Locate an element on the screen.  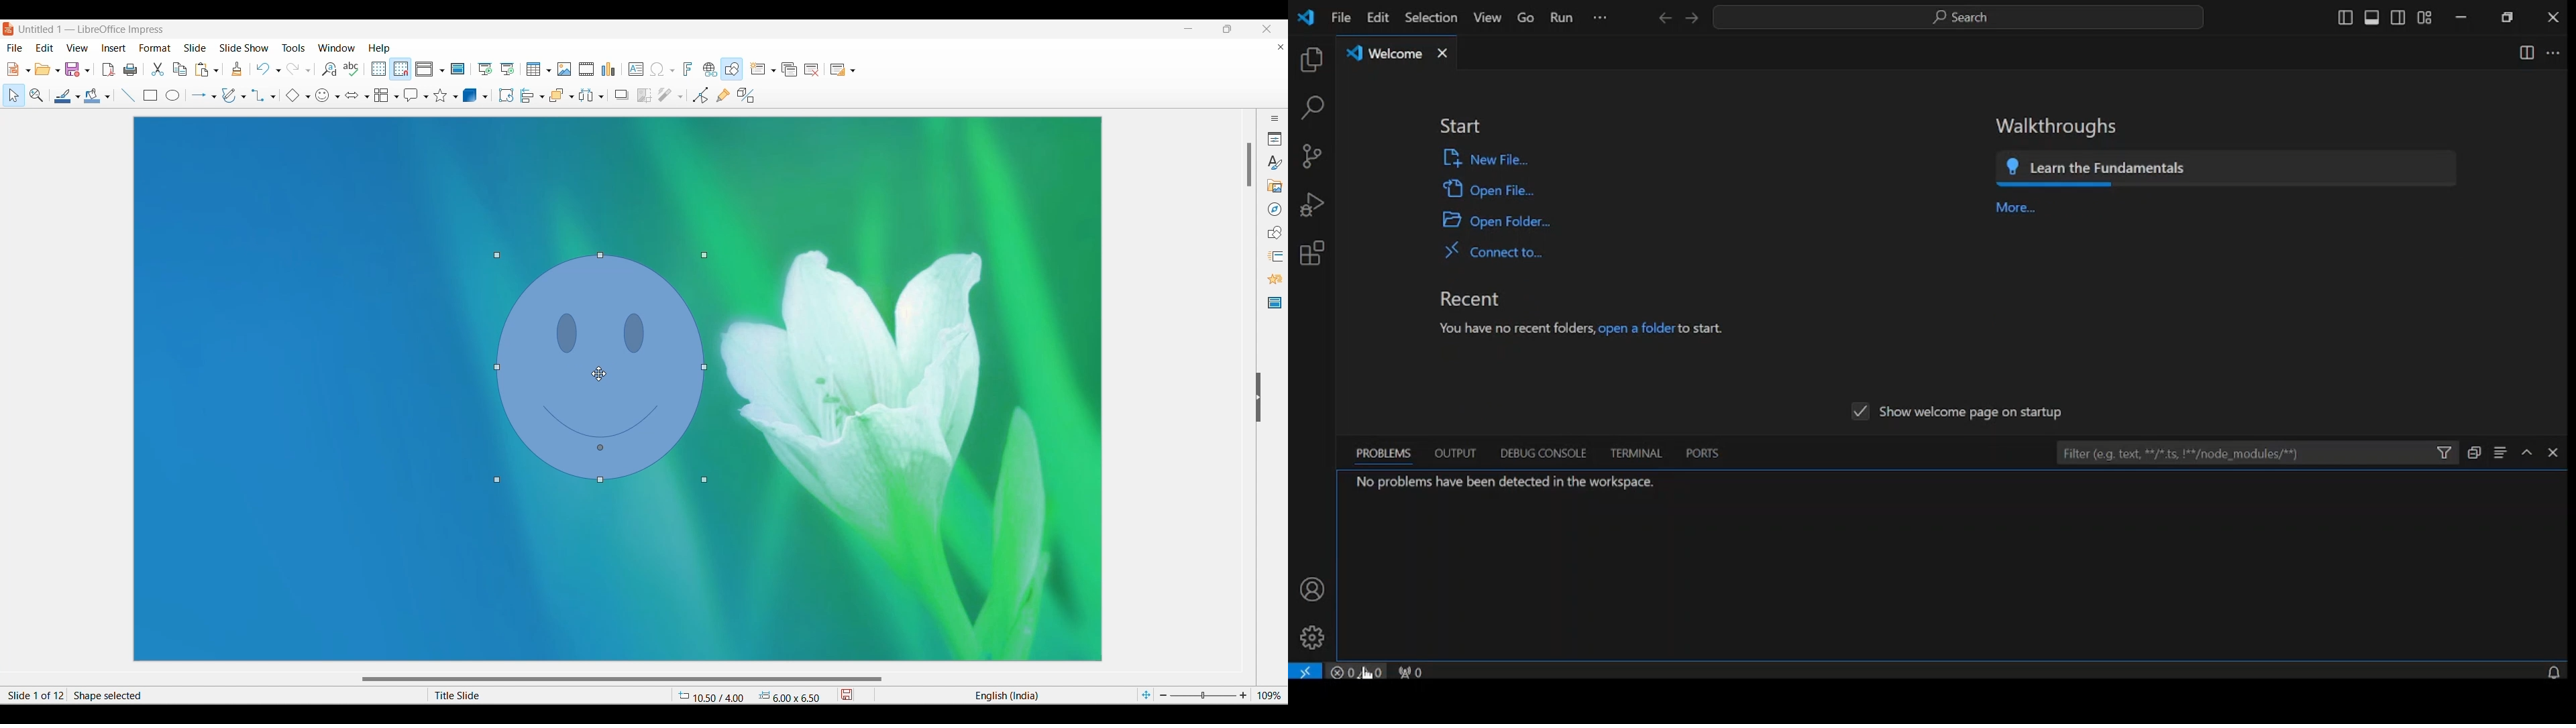
no problems have been detected in the workplace is located at coordinates (1507, 483).